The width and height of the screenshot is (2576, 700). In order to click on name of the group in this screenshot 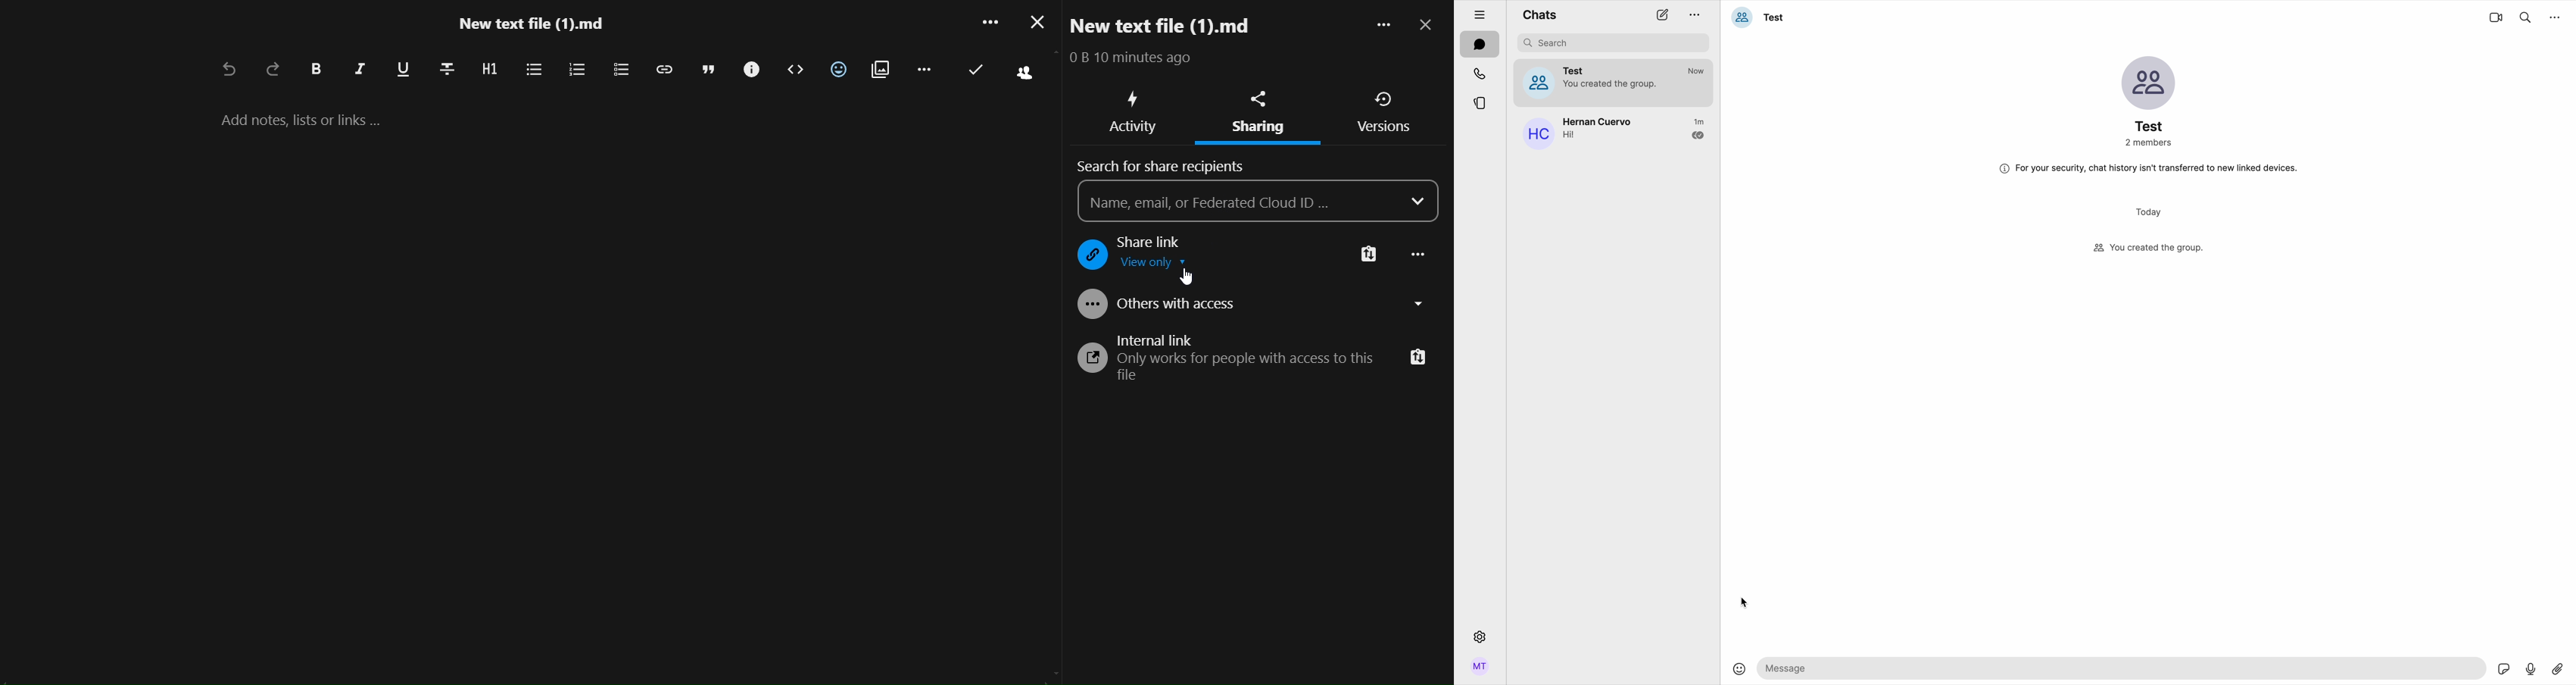, I will do `click(2148, 101)`.